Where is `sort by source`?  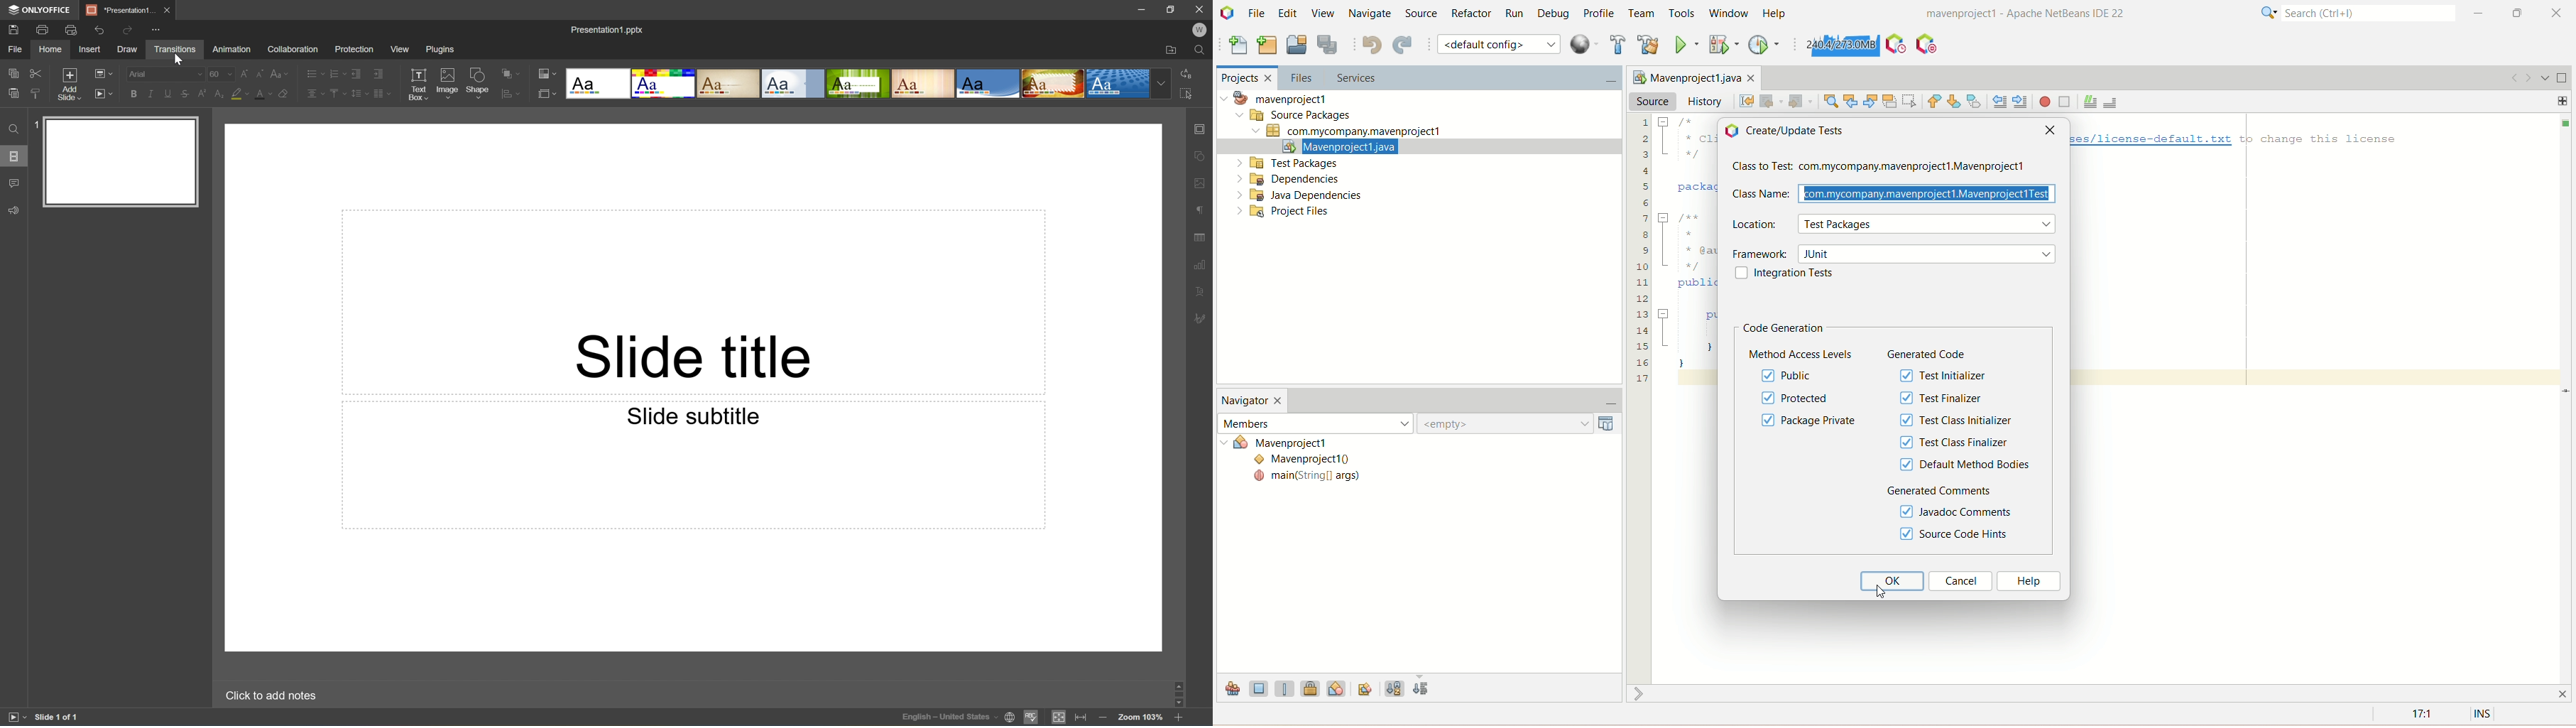
sort by source is located at coordinates (1422, 690).